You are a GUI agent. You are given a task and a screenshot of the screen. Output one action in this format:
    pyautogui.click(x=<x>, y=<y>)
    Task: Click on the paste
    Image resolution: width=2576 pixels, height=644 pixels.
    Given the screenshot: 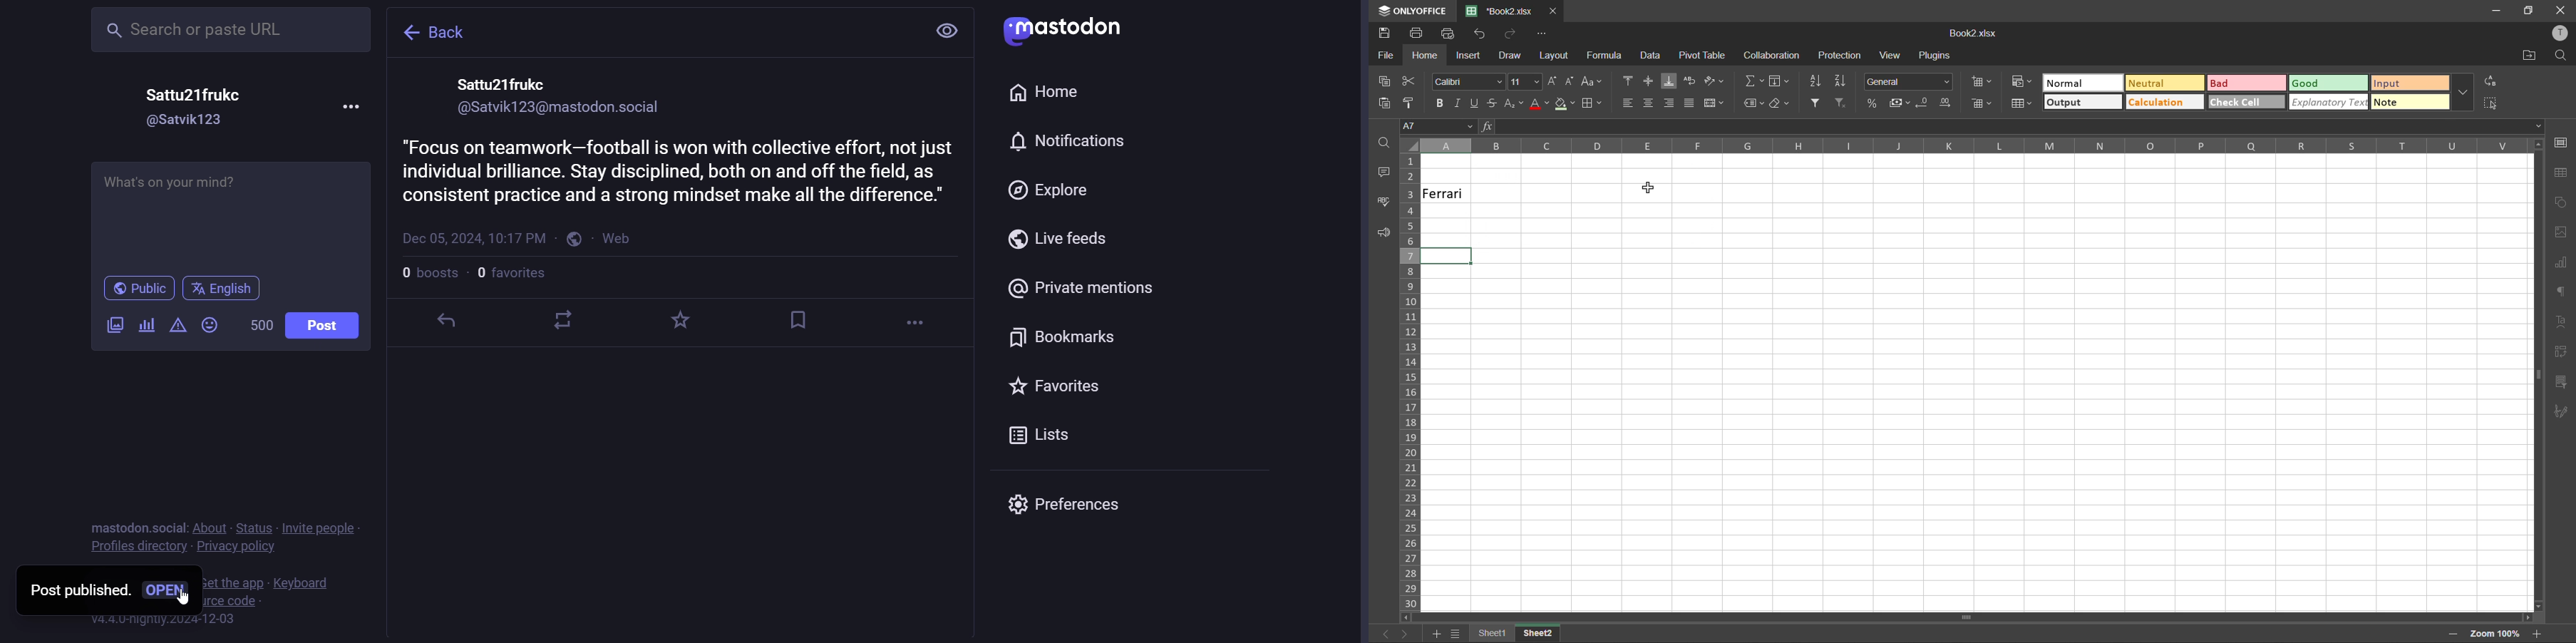 What is the action you would take?
    pyautogui.click(x=1384, y=104)
    